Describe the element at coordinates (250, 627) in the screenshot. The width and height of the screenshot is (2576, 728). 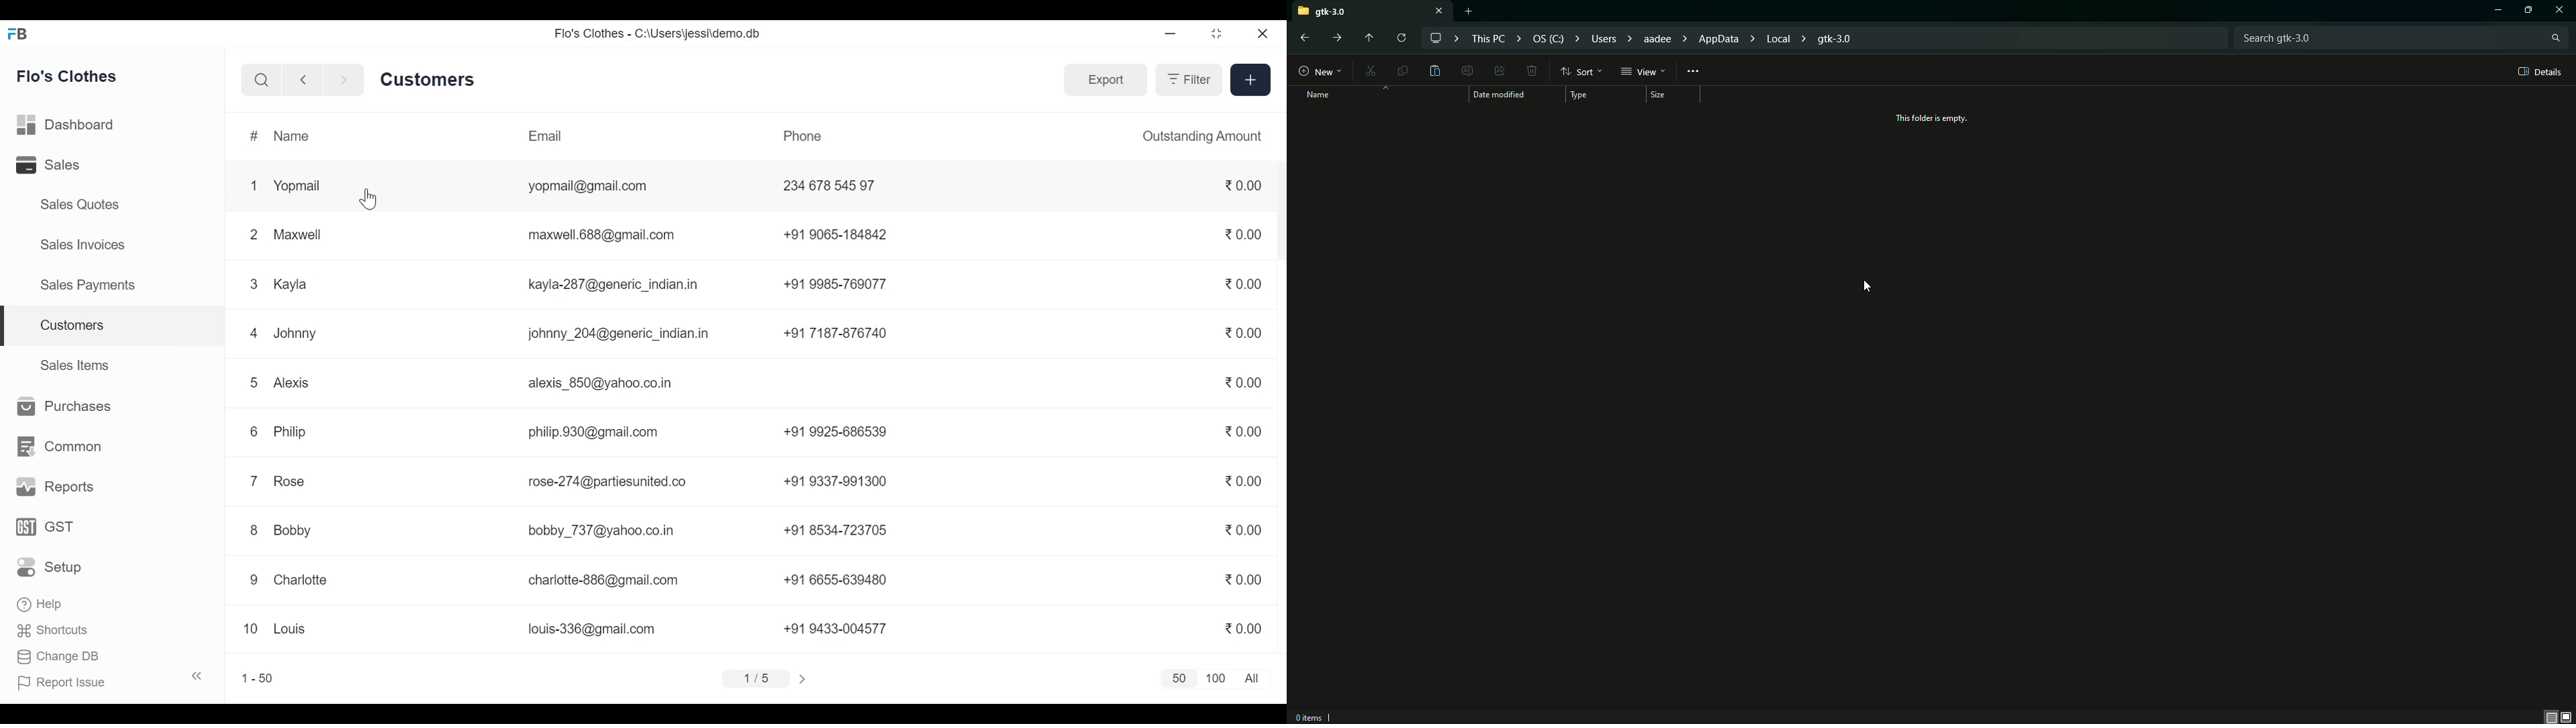
I see `10` at that location.